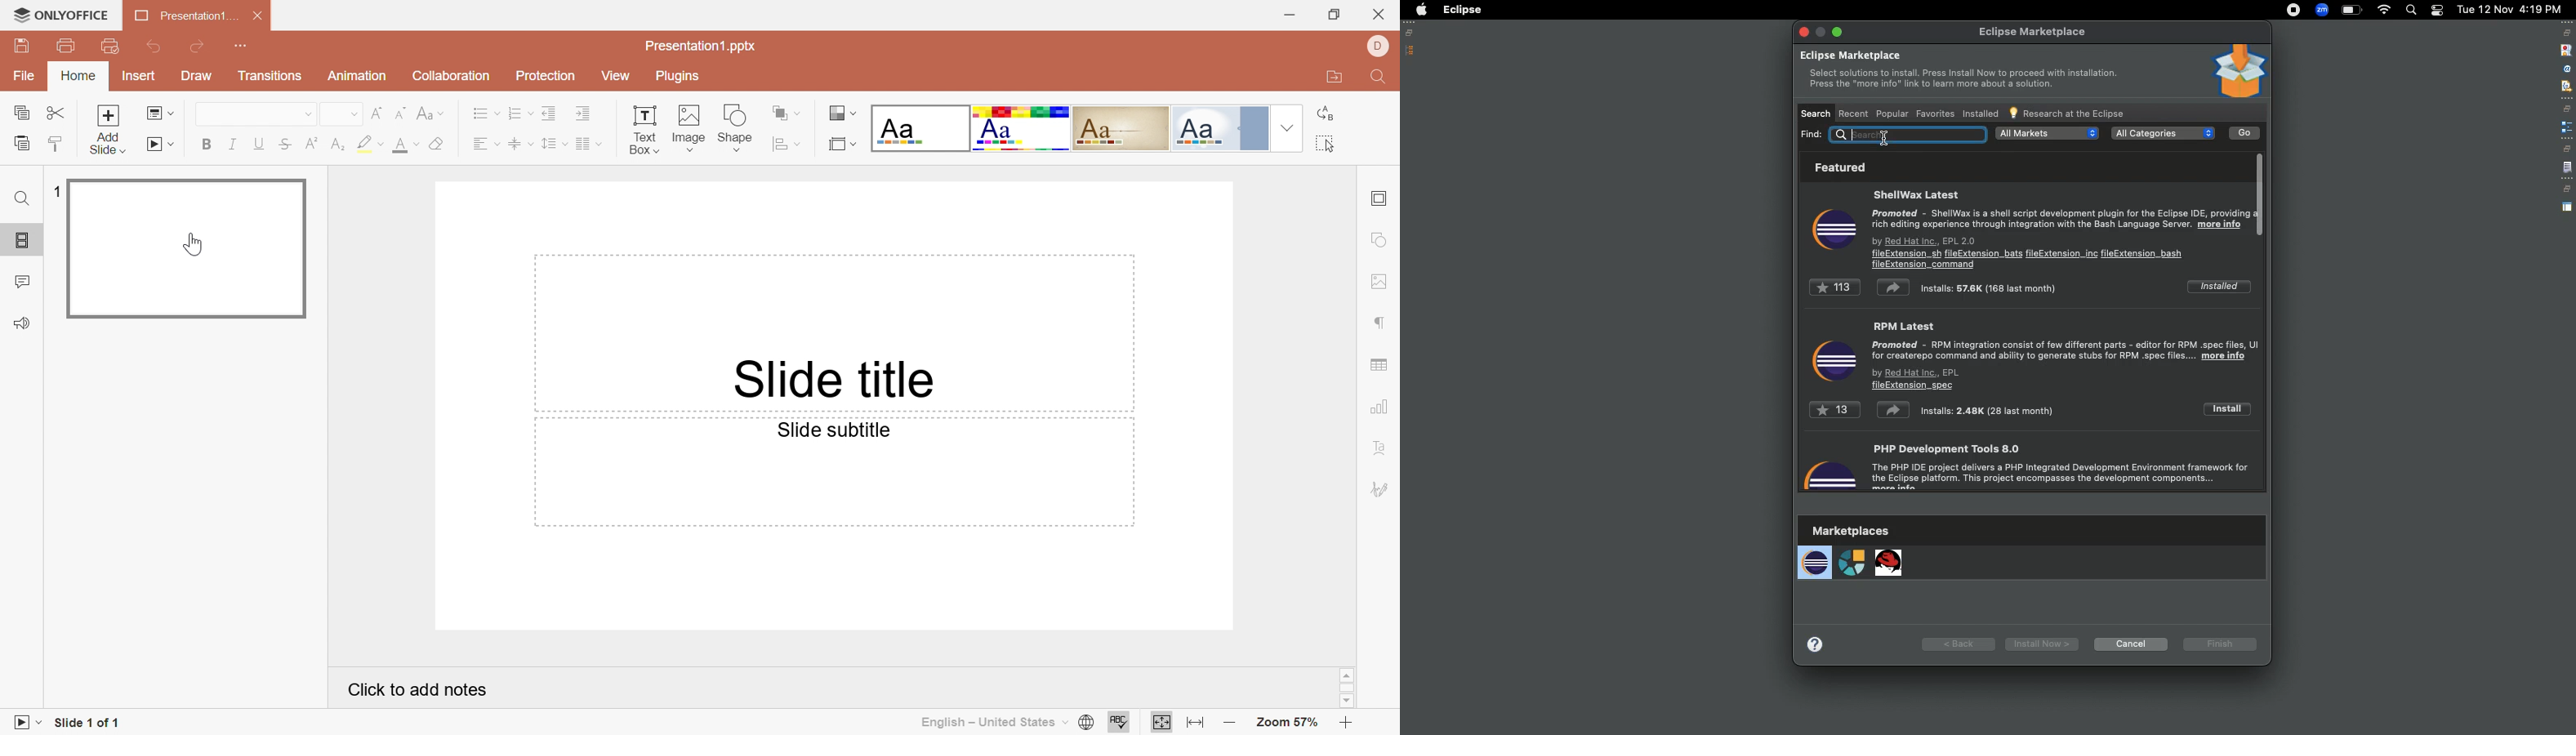 Image resolution: width=2576 pixels, height=756 pixels. Describe the element at coordinates (1462, 10) in the screenshot. I see `Eclipse` at that location.